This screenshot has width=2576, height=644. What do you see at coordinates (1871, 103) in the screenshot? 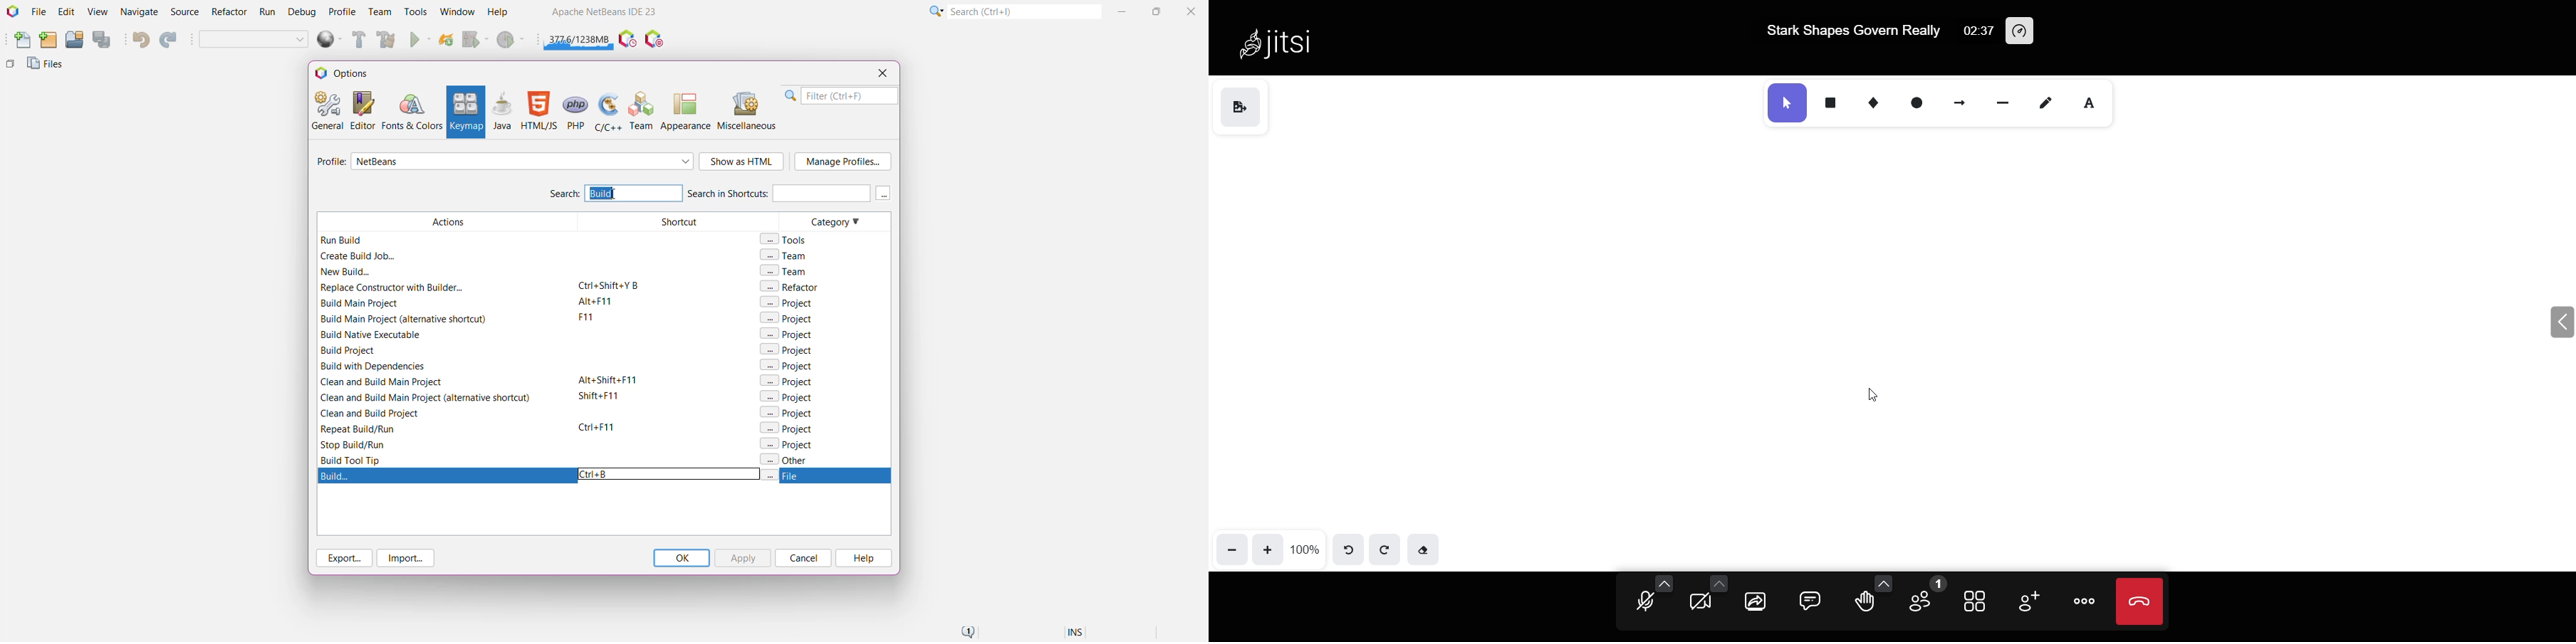
I see `diamond` at bounding box center [1871, 103].